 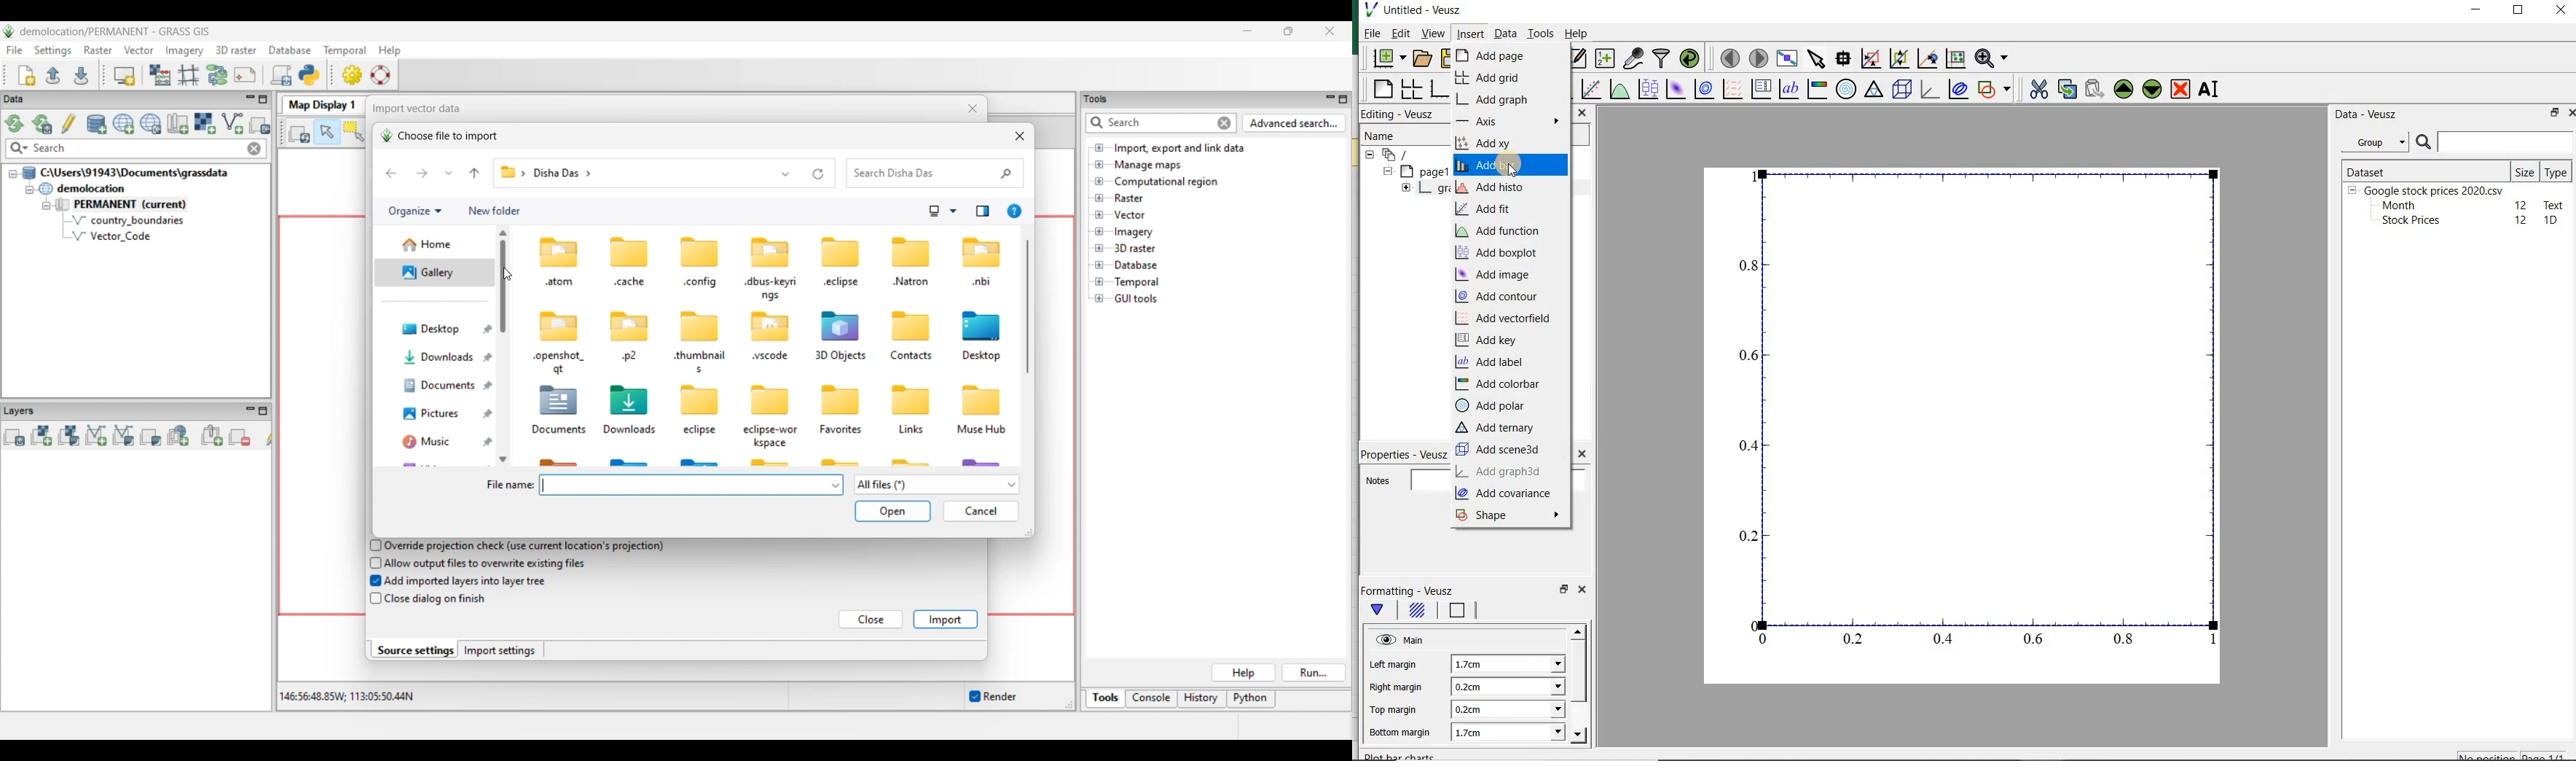 What do you see at coordinates (1508, 494) in the screenshot?
I see `Add covariance` at bounding box center [1508, 494].